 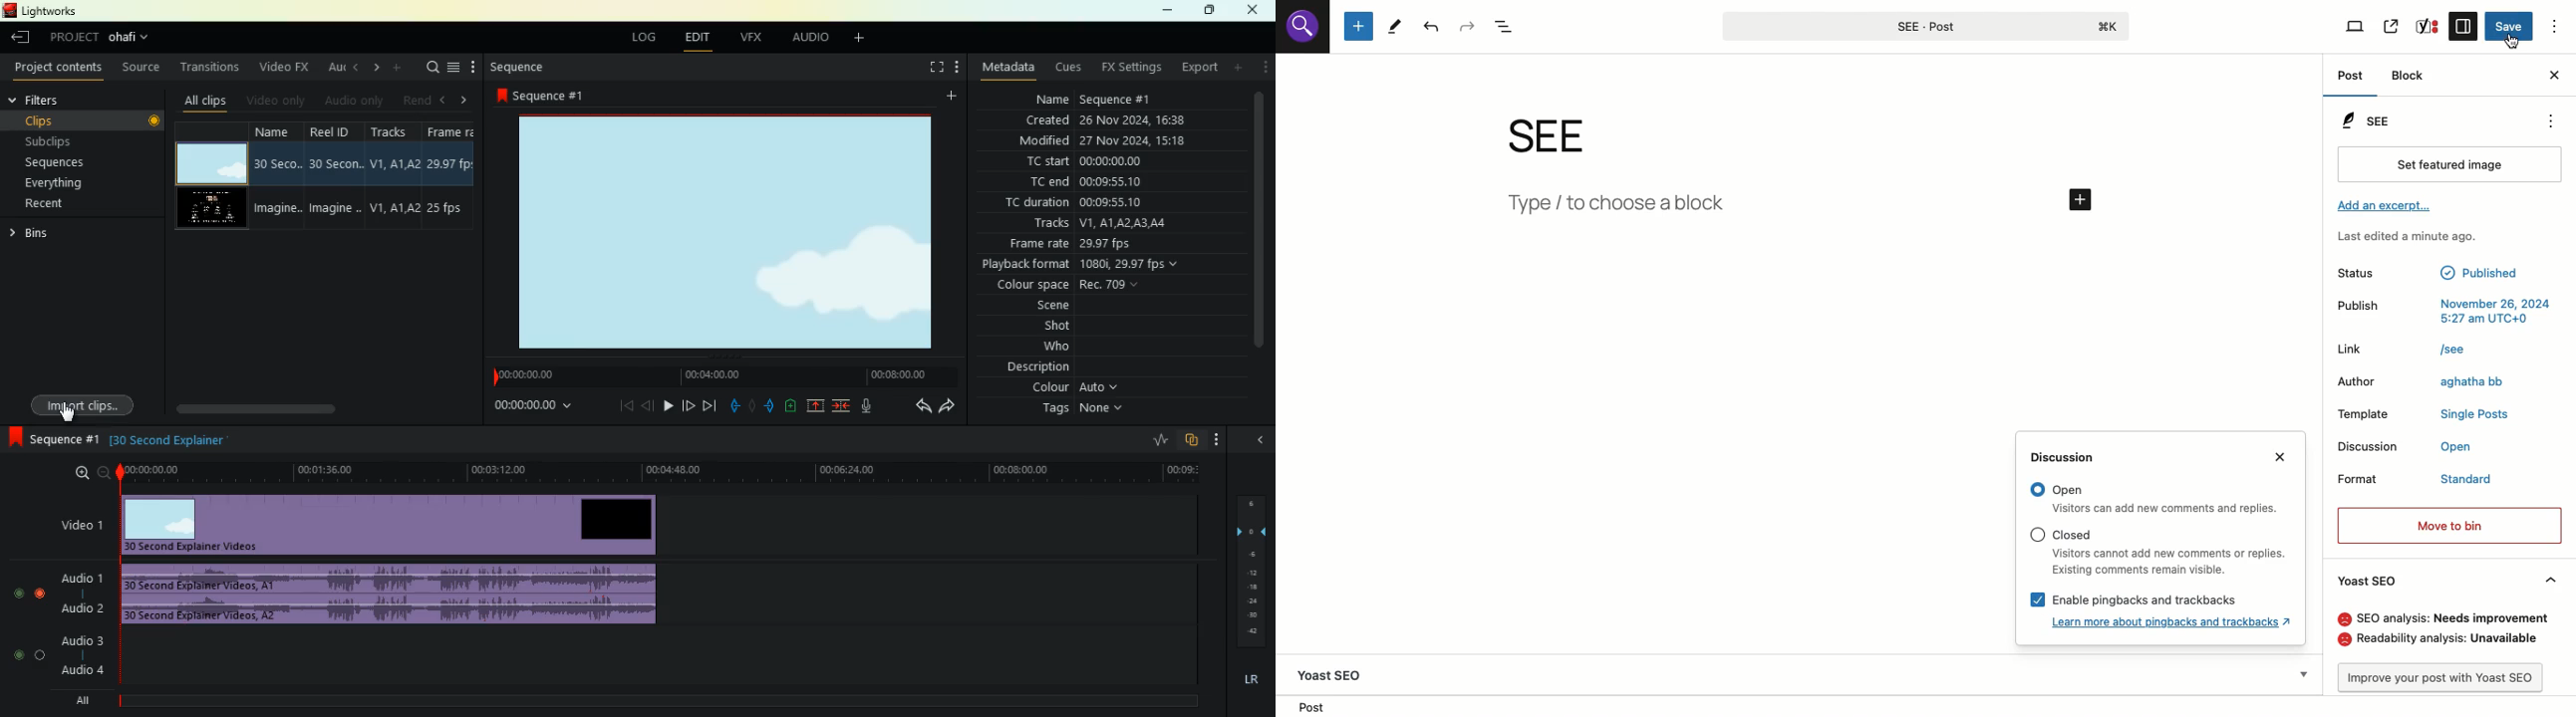 I want to click on metadata, so click(x=1008, y=66).